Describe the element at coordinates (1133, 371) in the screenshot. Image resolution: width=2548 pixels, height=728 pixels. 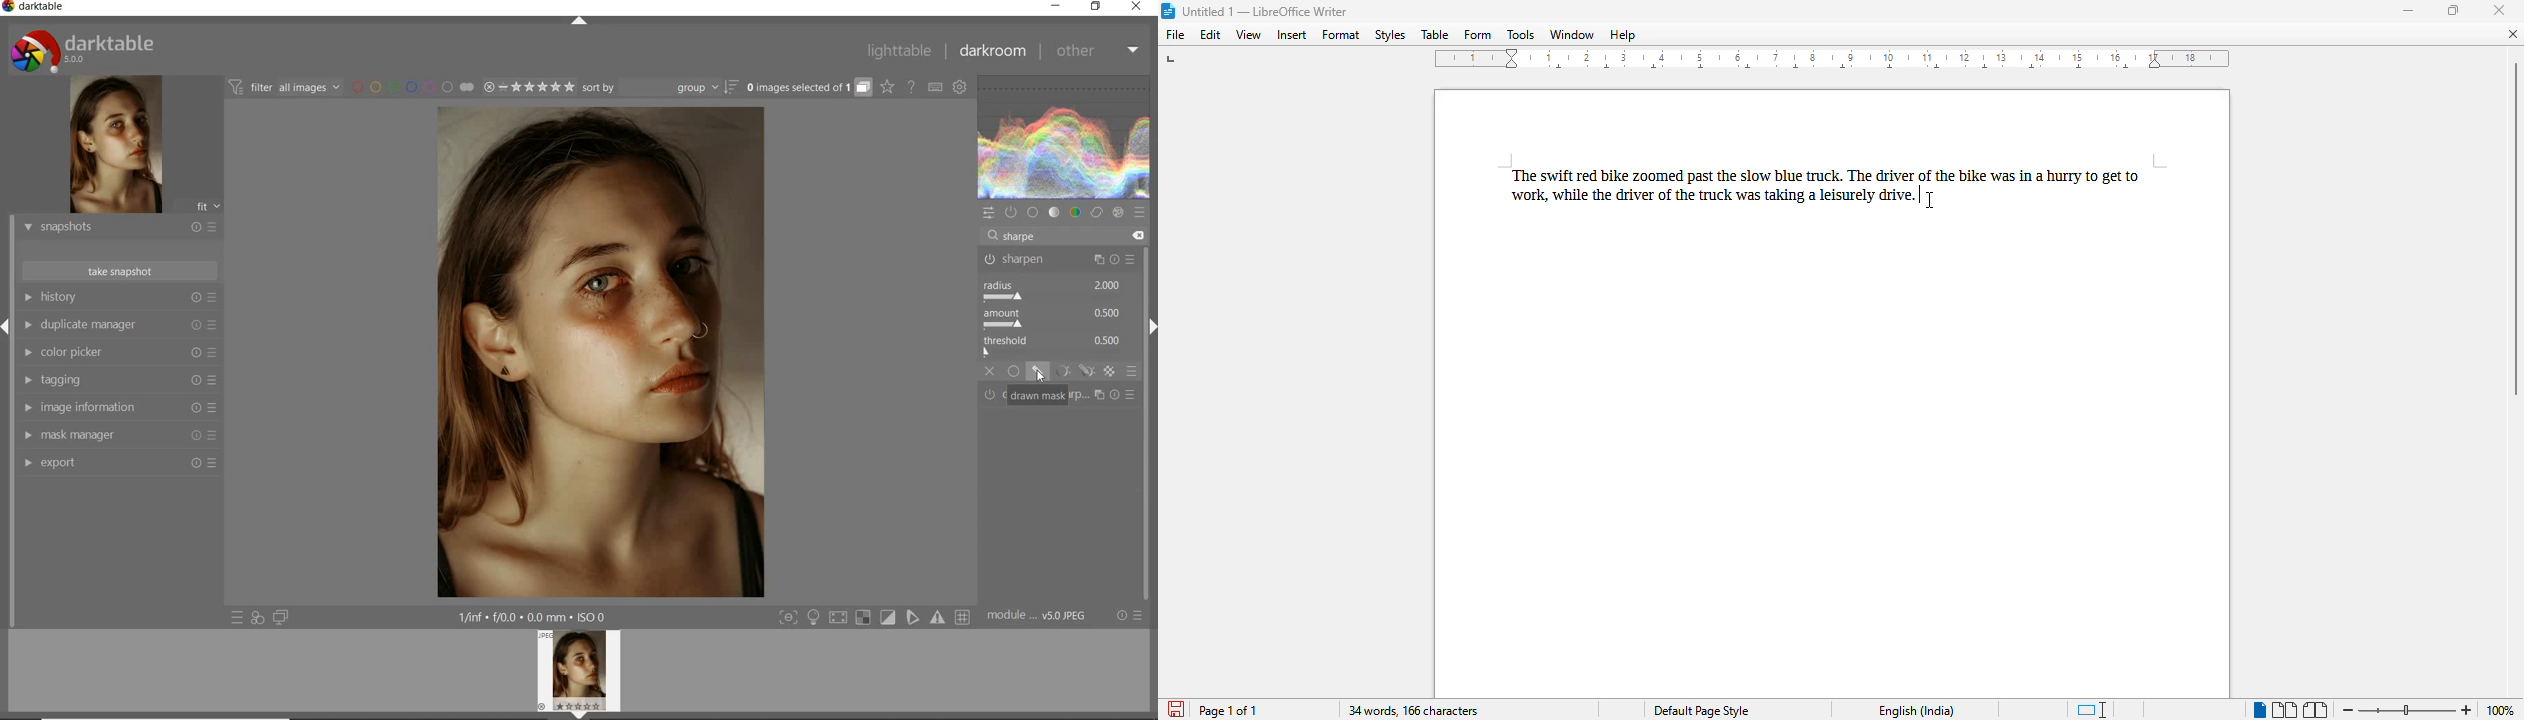
I see `BLENDING OPTIONS` at that location.